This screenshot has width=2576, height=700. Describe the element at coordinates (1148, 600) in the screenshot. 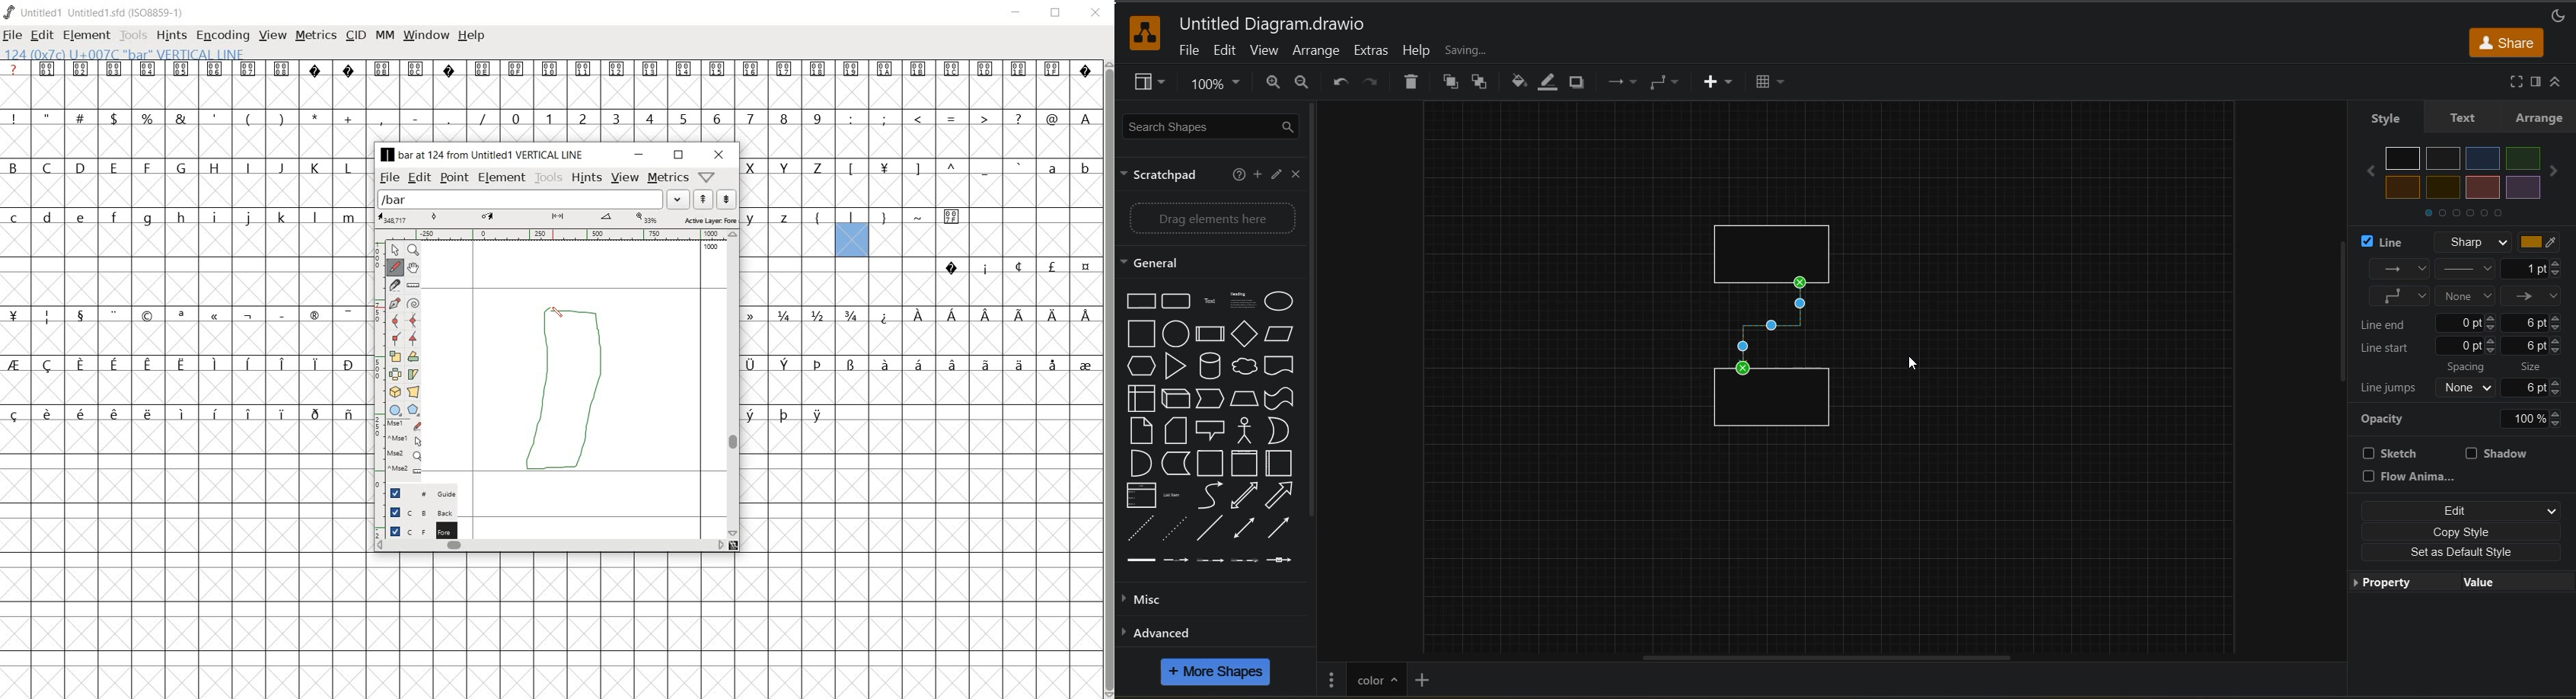

I see `misc` at that location.